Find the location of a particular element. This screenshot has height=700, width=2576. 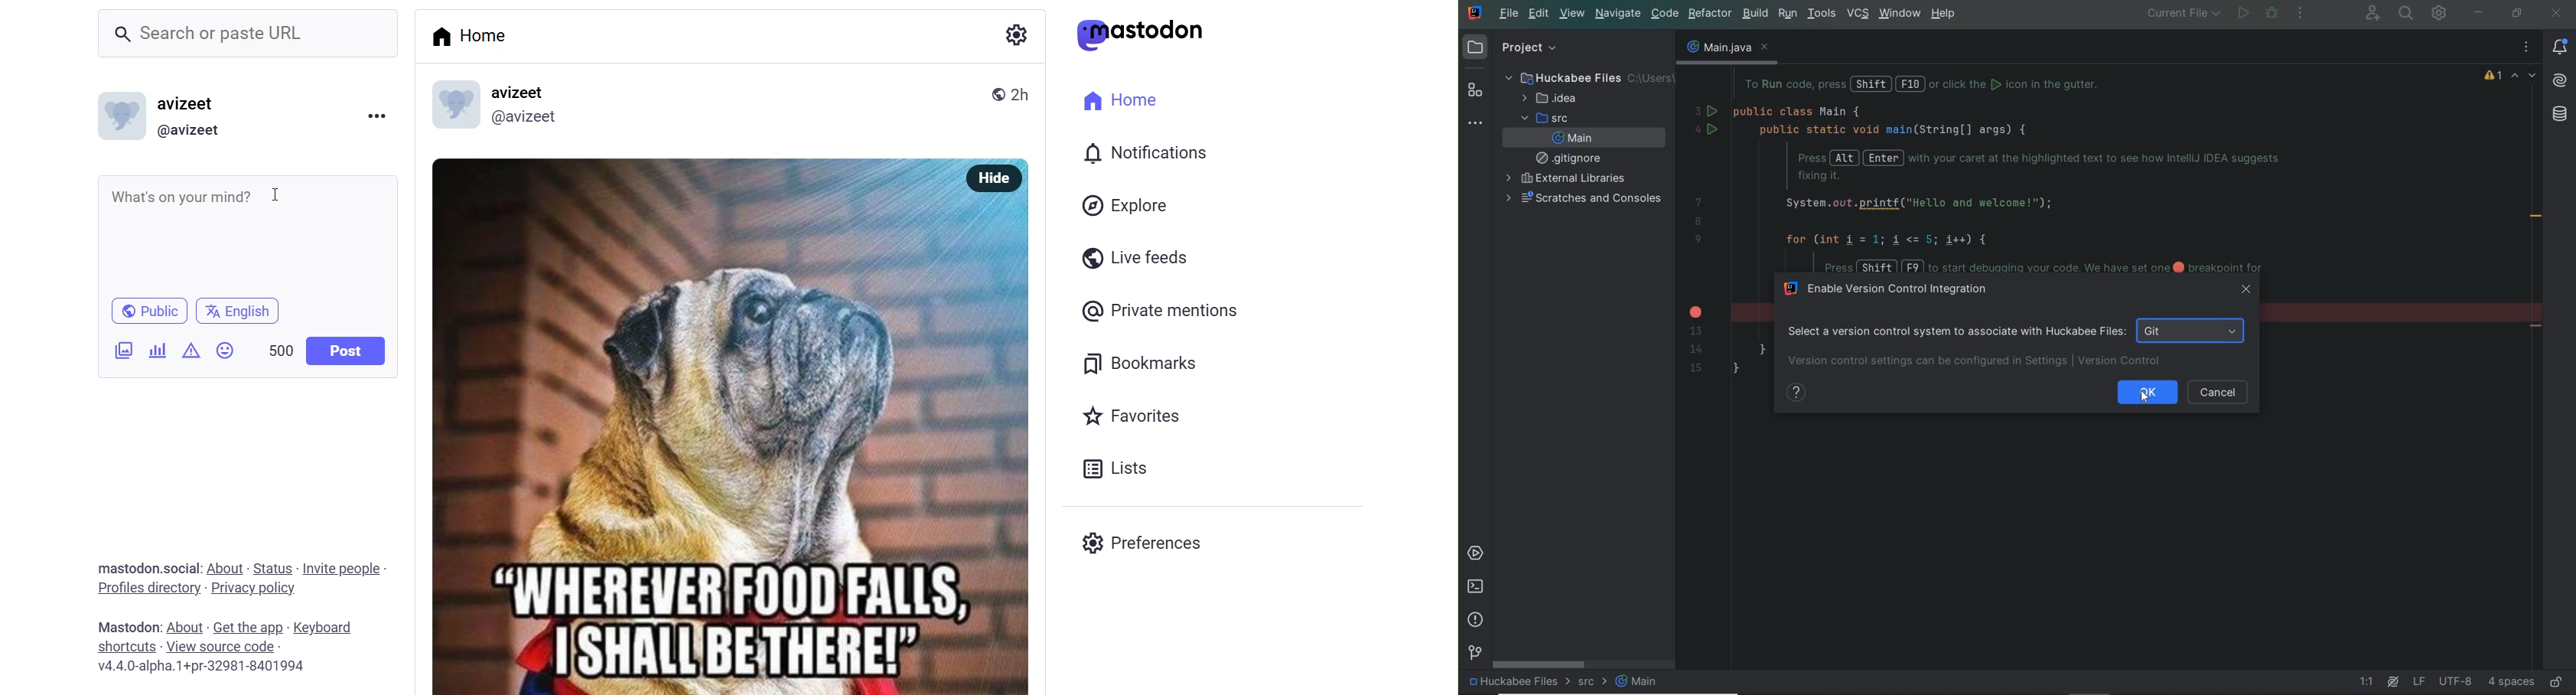

invite people is located at coordinates (344, 568).